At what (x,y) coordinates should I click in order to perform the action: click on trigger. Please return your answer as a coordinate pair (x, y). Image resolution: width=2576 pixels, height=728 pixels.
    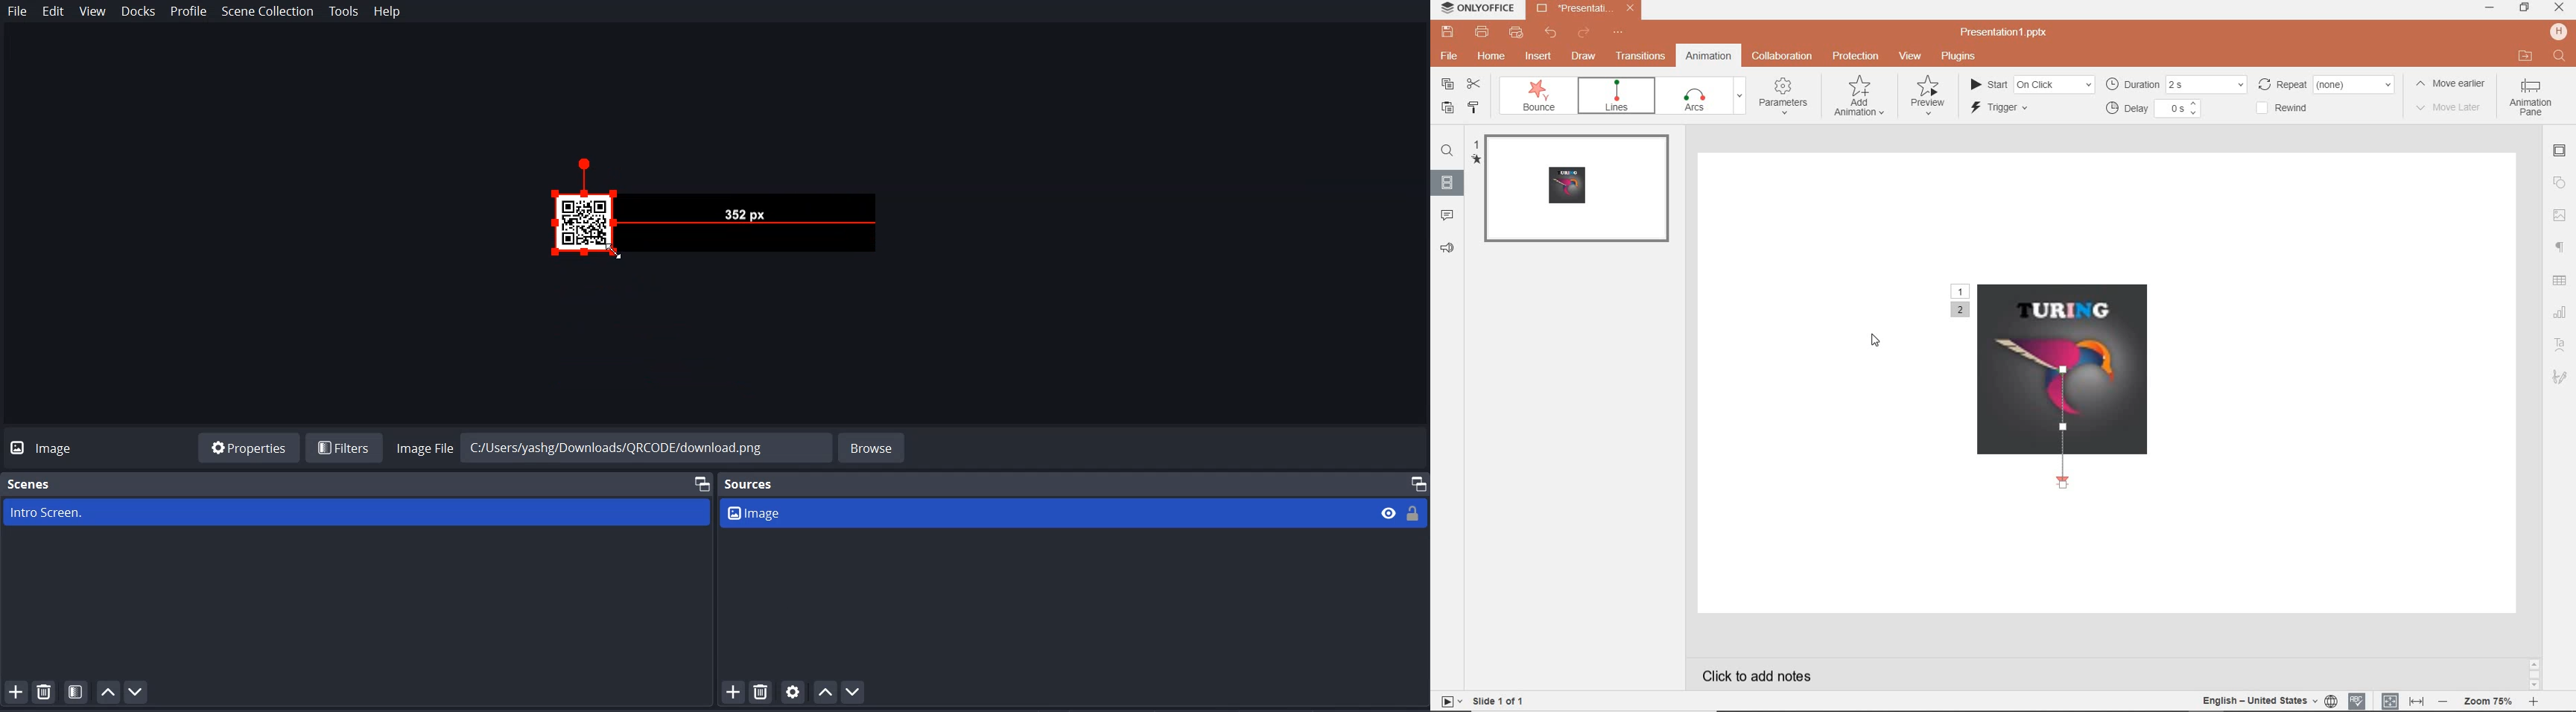
    Looking at the image, I should click on (2014, 110).